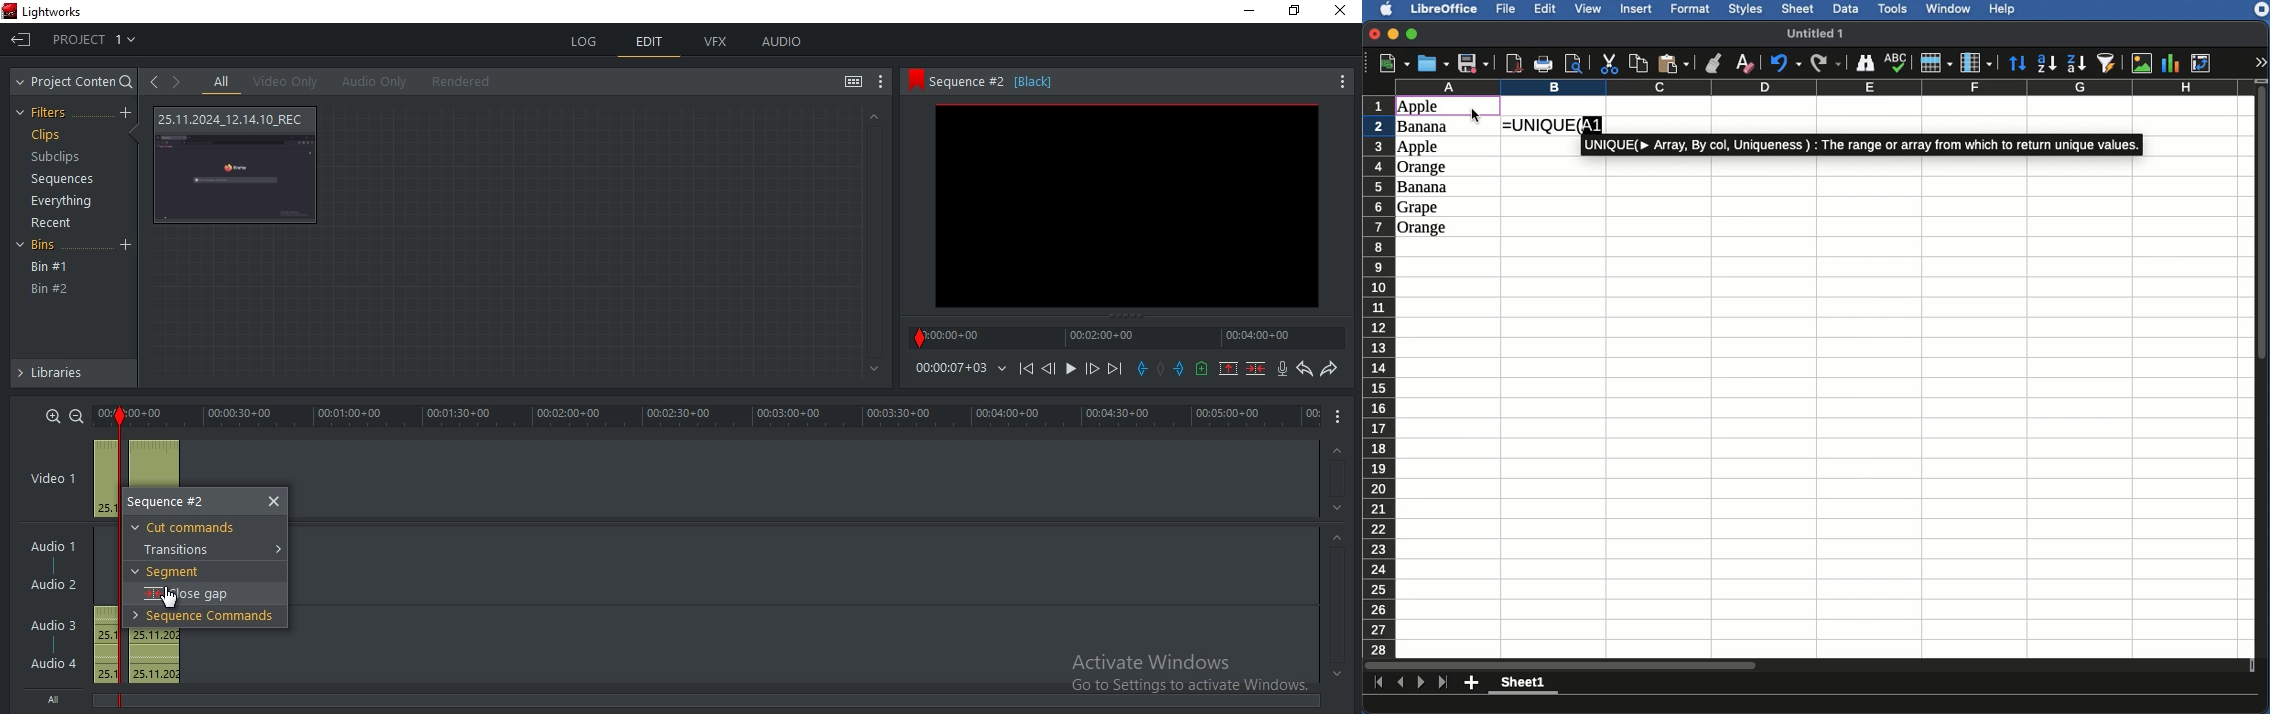  Describe the element at coordinates (1343, 80) in the screenshot. I see `More Options` at that location.